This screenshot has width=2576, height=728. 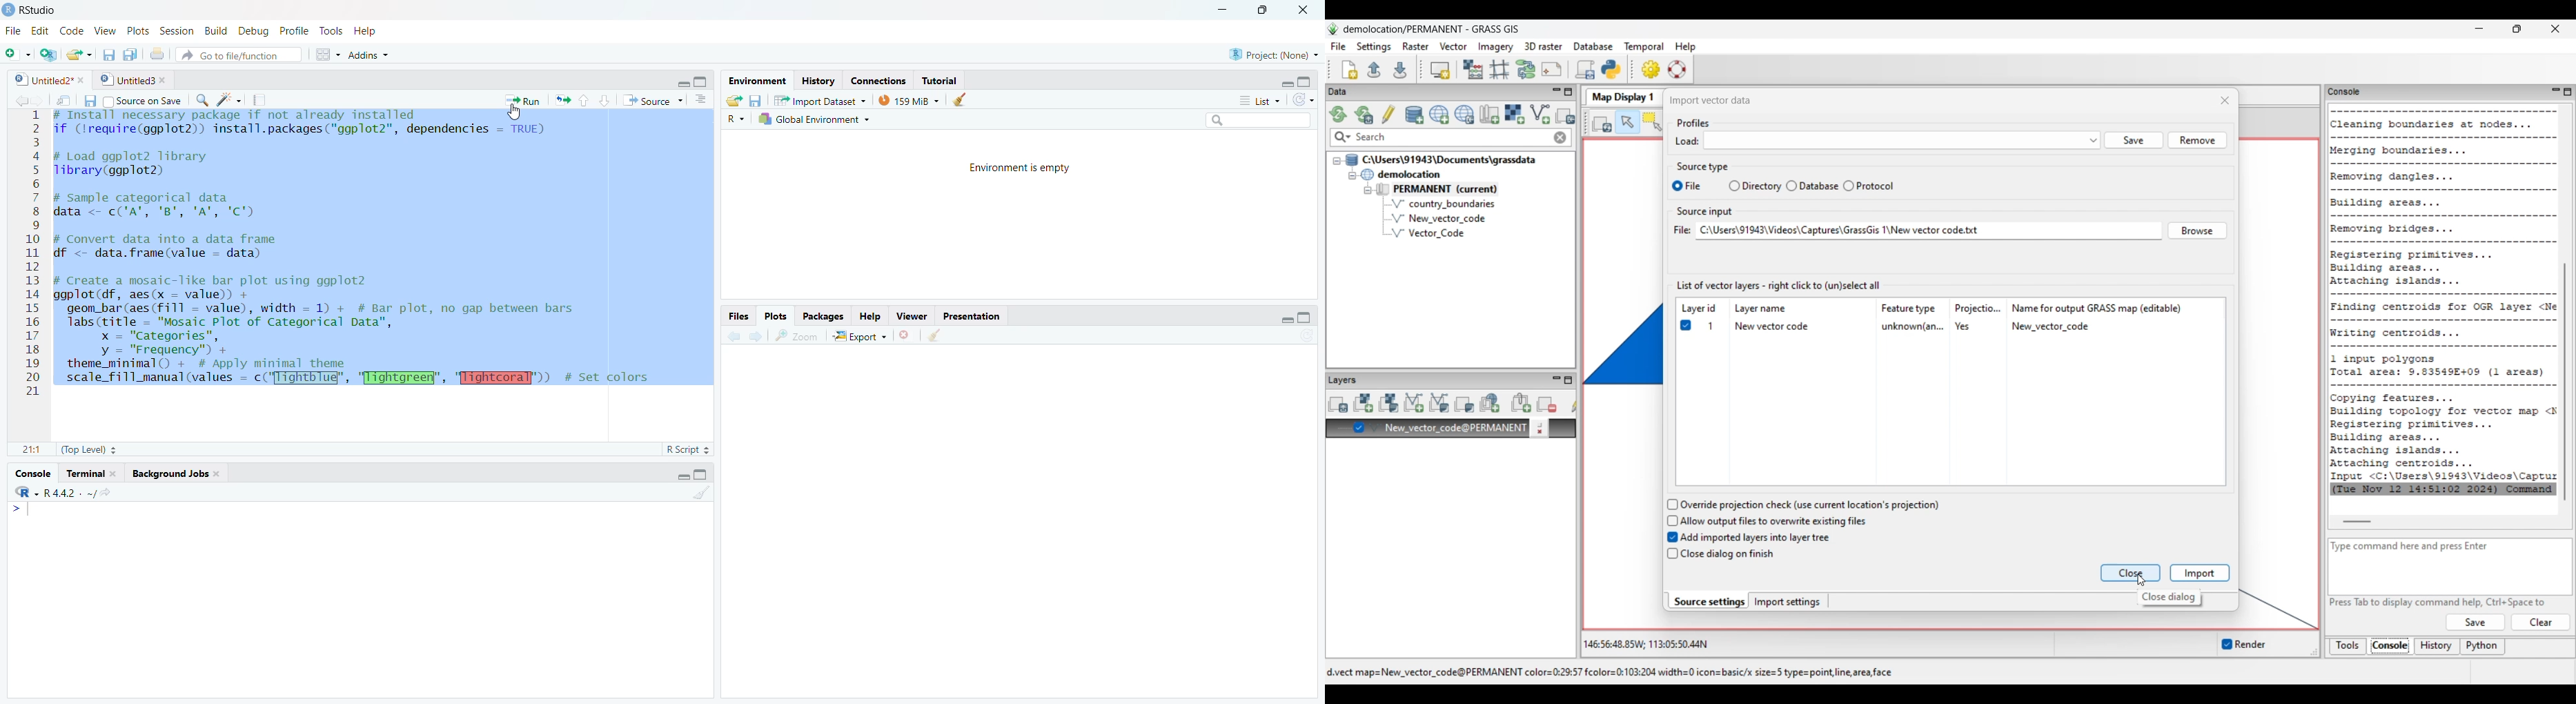 I want to click on Refresh, so click(x=1306, y=335).